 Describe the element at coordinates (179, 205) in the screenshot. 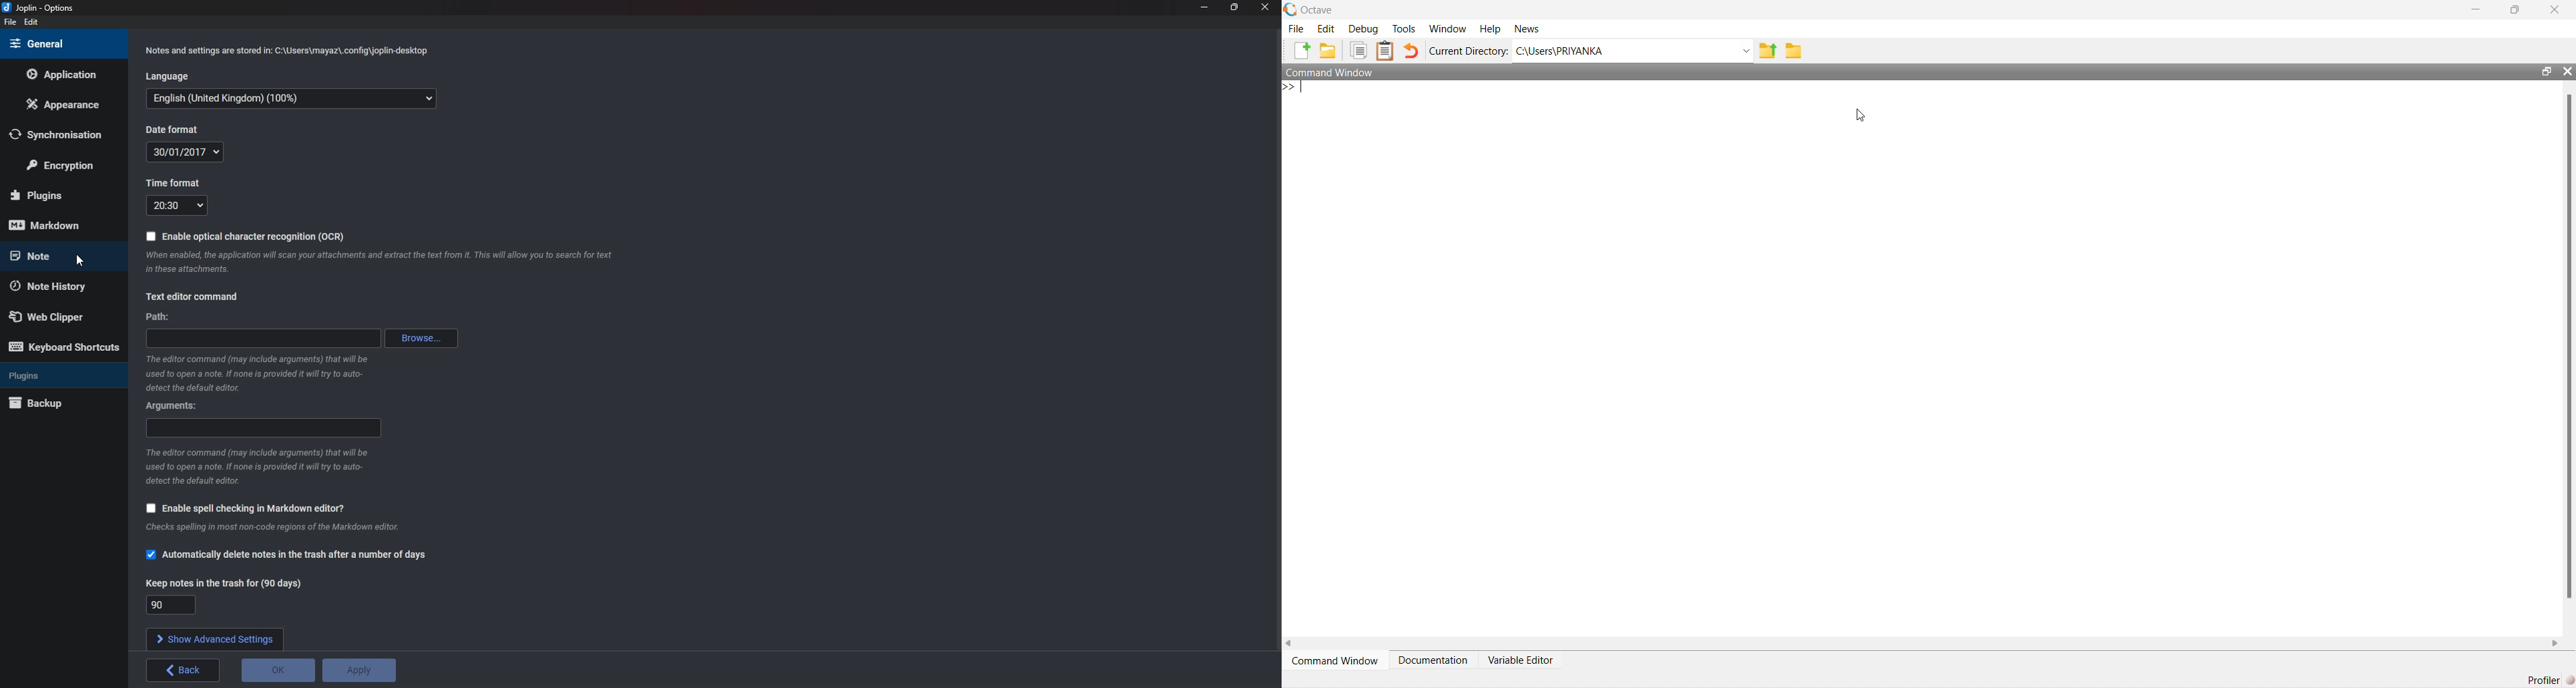

I see `20:30` at that location.